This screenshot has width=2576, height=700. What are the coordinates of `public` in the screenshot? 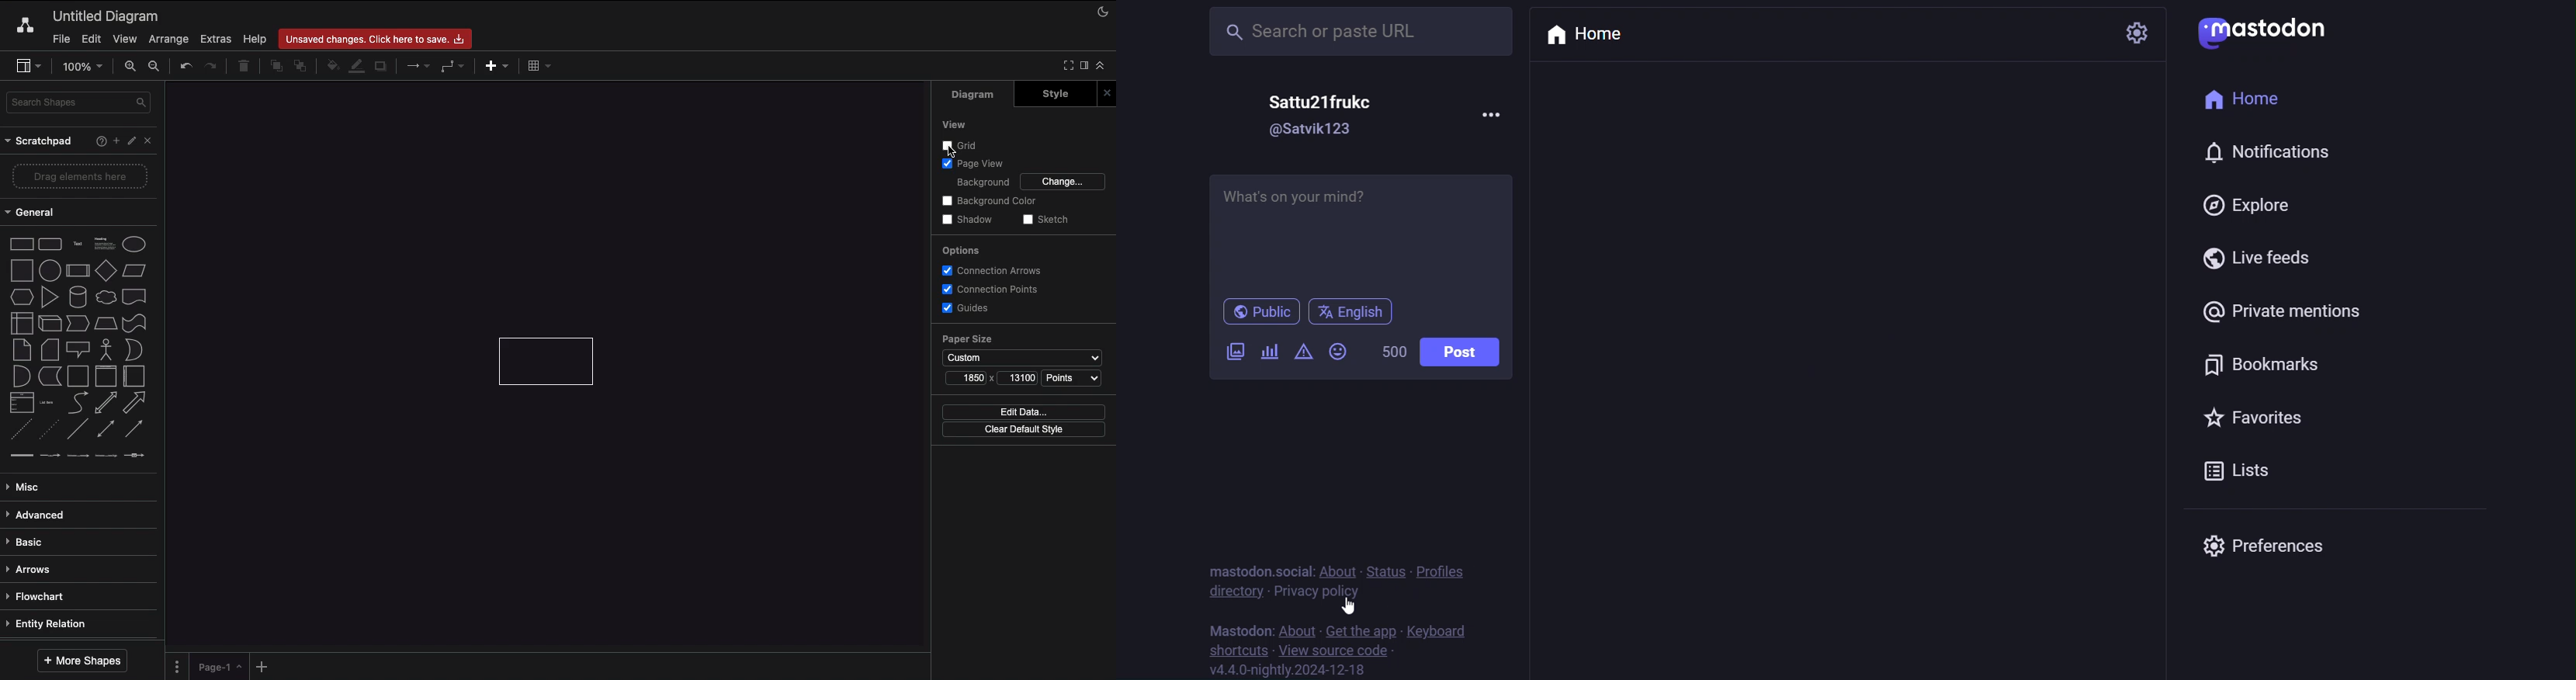 It's located at (1257, 311).